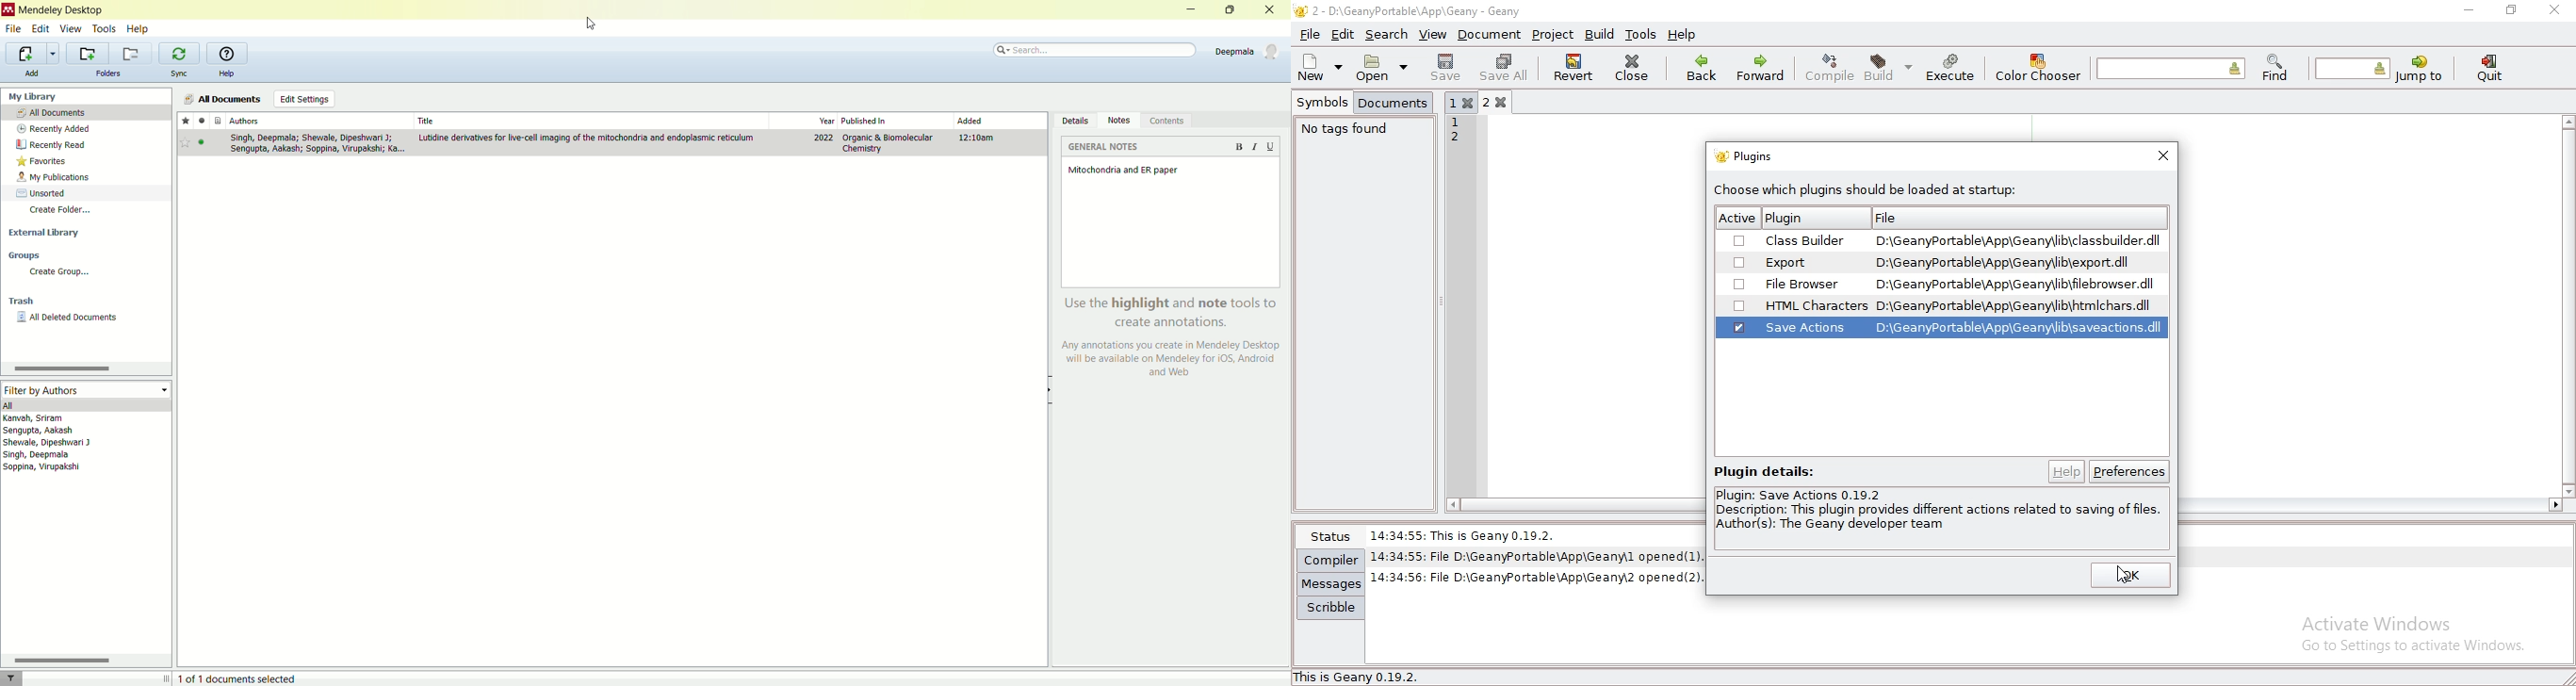  I want to click on recently read, so click(84, 144).